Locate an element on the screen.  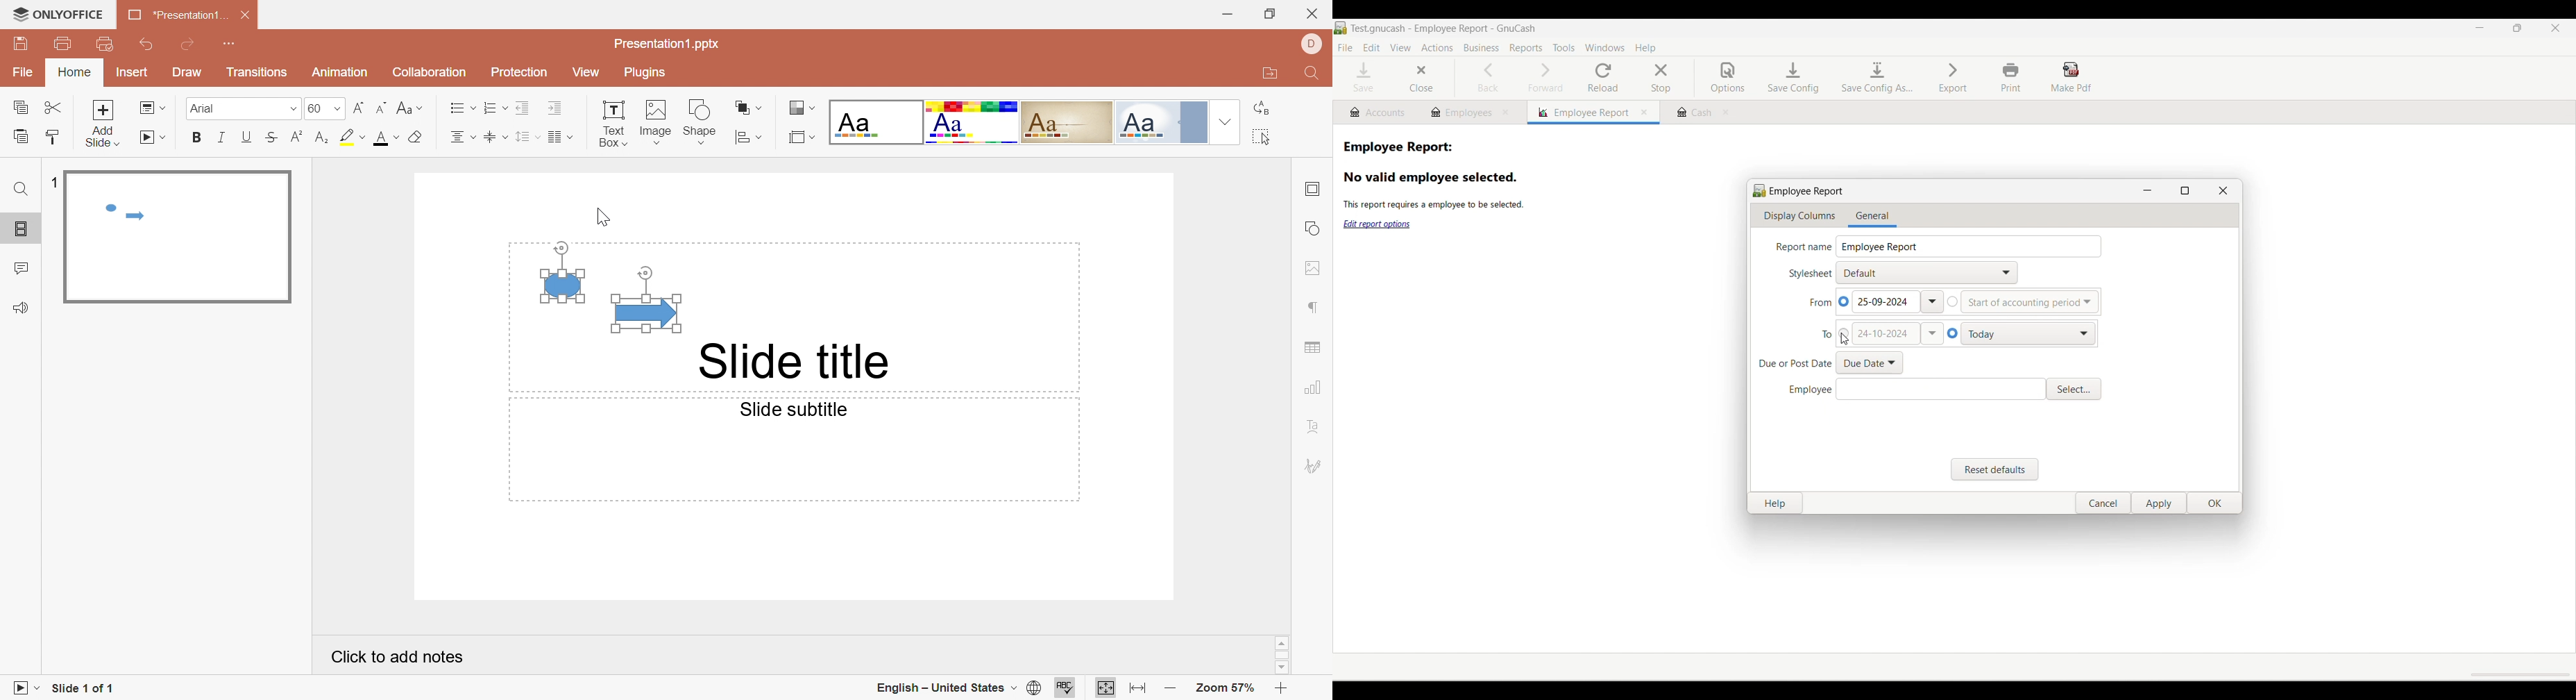
Official is located at coordinates (1160, 122).